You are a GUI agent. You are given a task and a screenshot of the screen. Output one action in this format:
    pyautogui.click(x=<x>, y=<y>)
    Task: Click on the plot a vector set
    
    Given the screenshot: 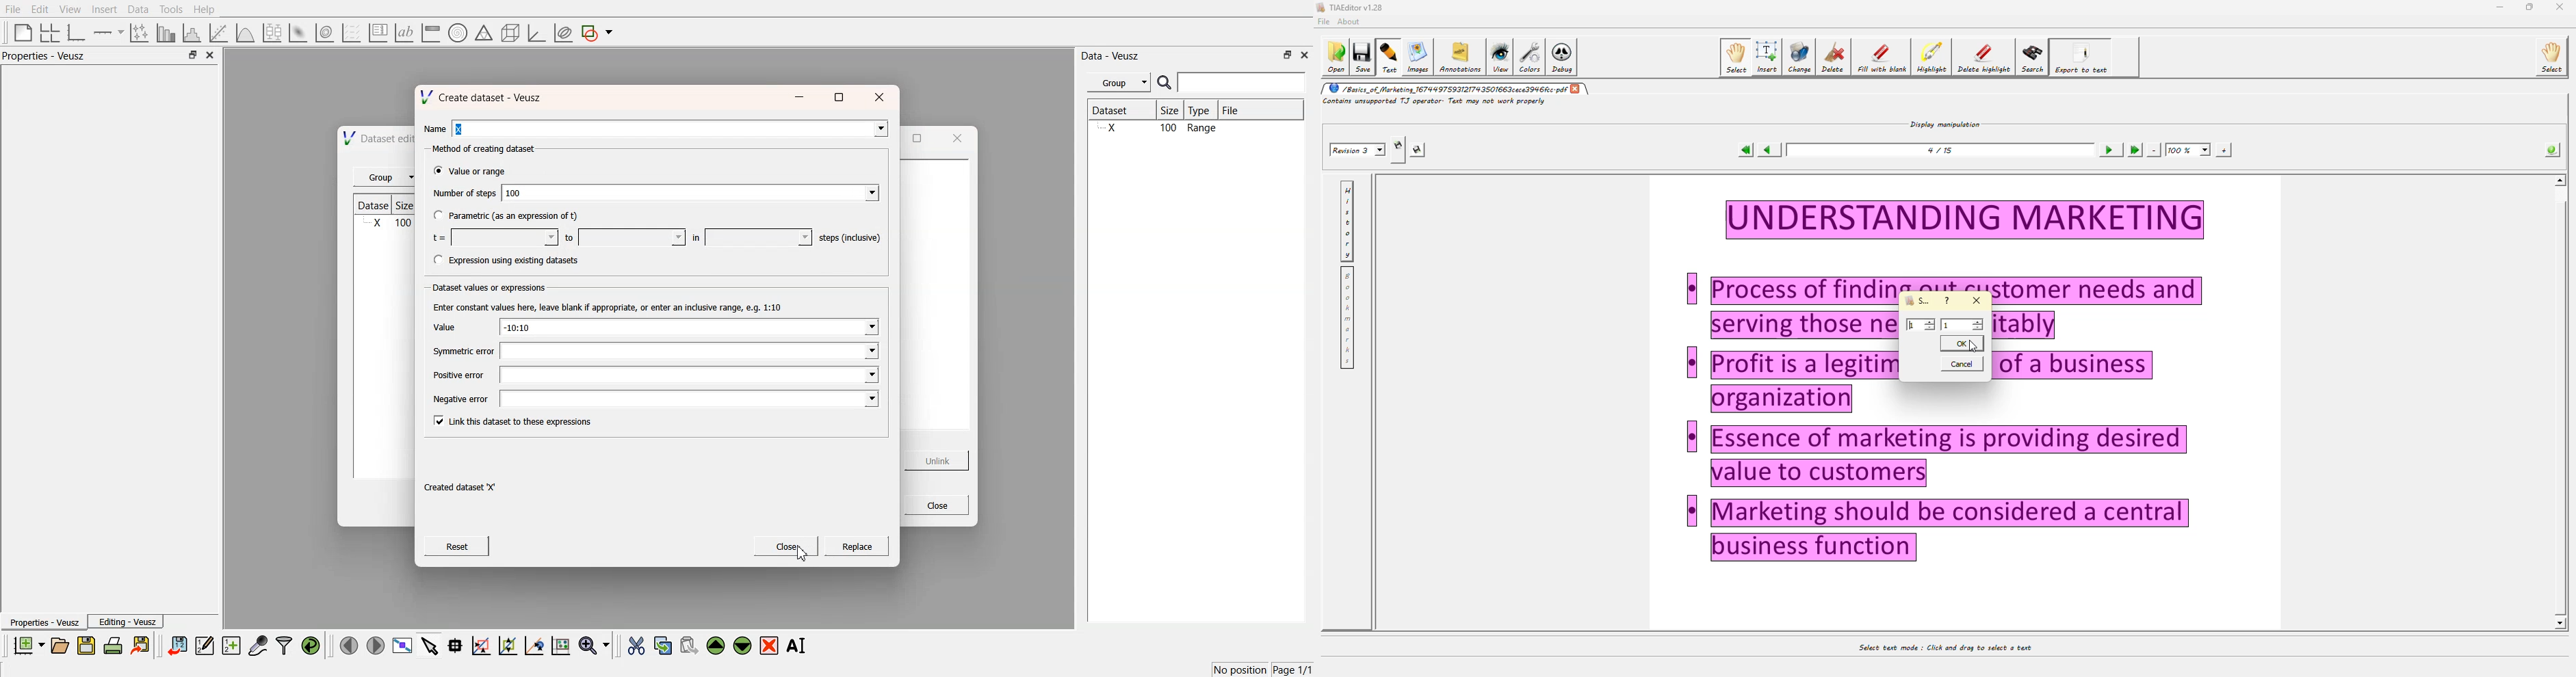 What is the action you would take?
    pyautogui.click(x=352, y=33)
    